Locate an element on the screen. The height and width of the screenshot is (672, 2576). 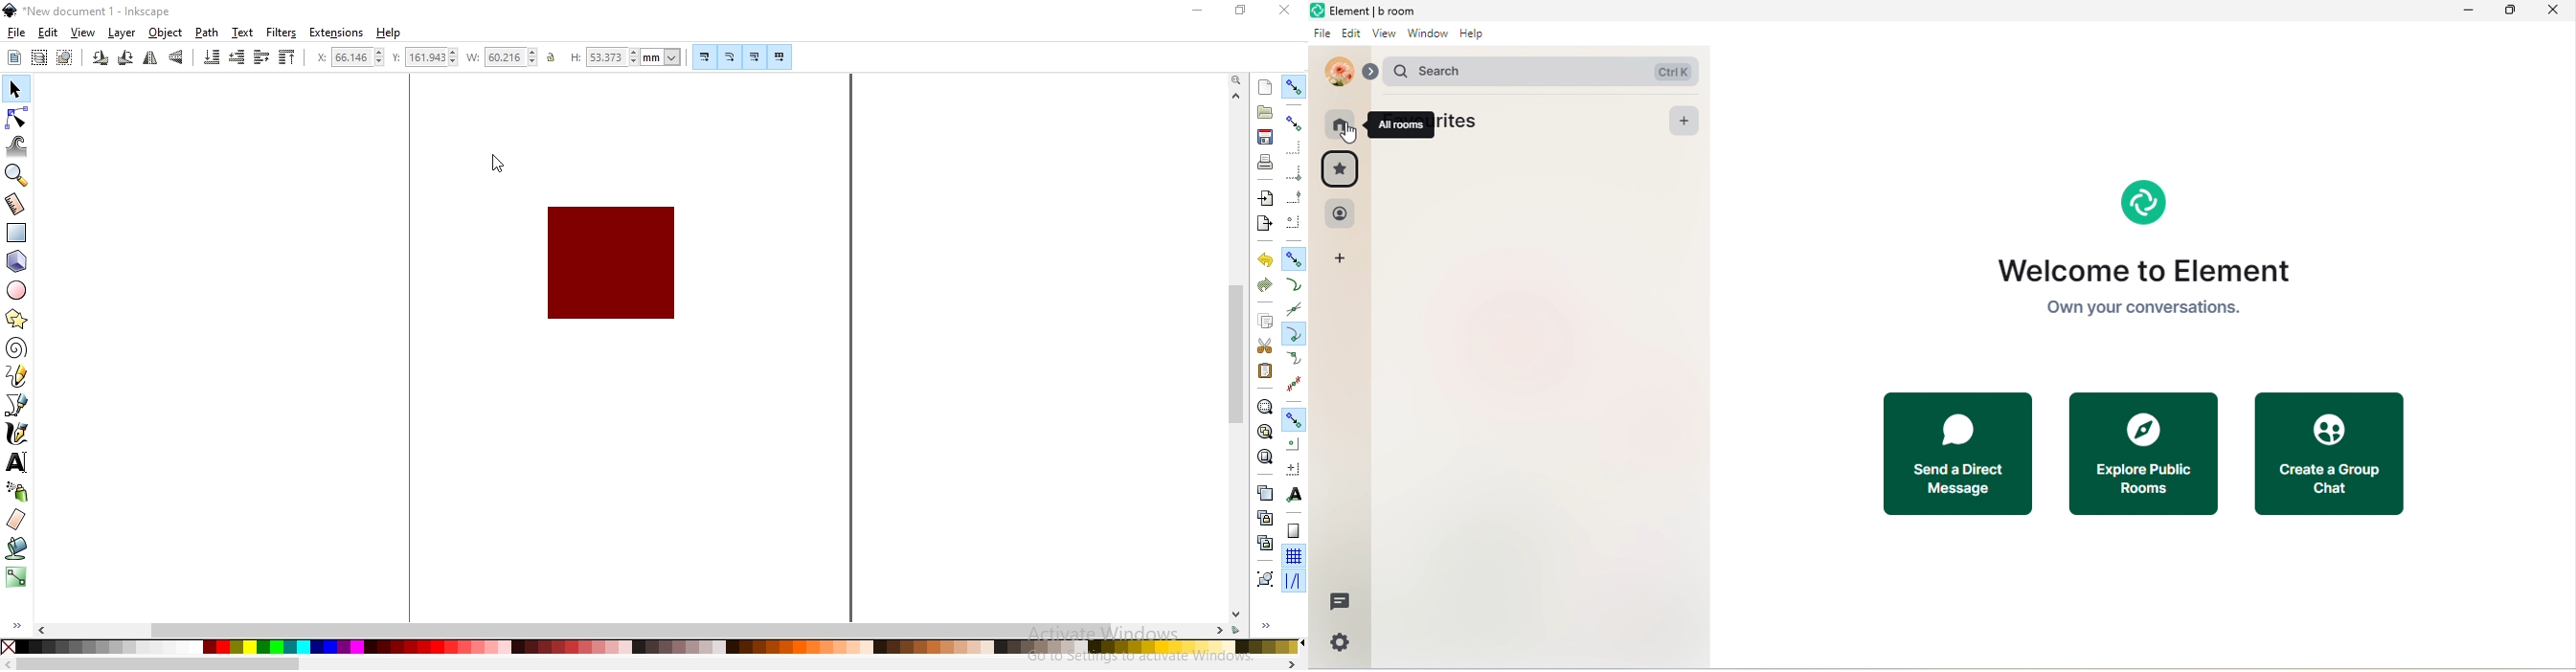
cursor is located at coordinates (1353, 136).